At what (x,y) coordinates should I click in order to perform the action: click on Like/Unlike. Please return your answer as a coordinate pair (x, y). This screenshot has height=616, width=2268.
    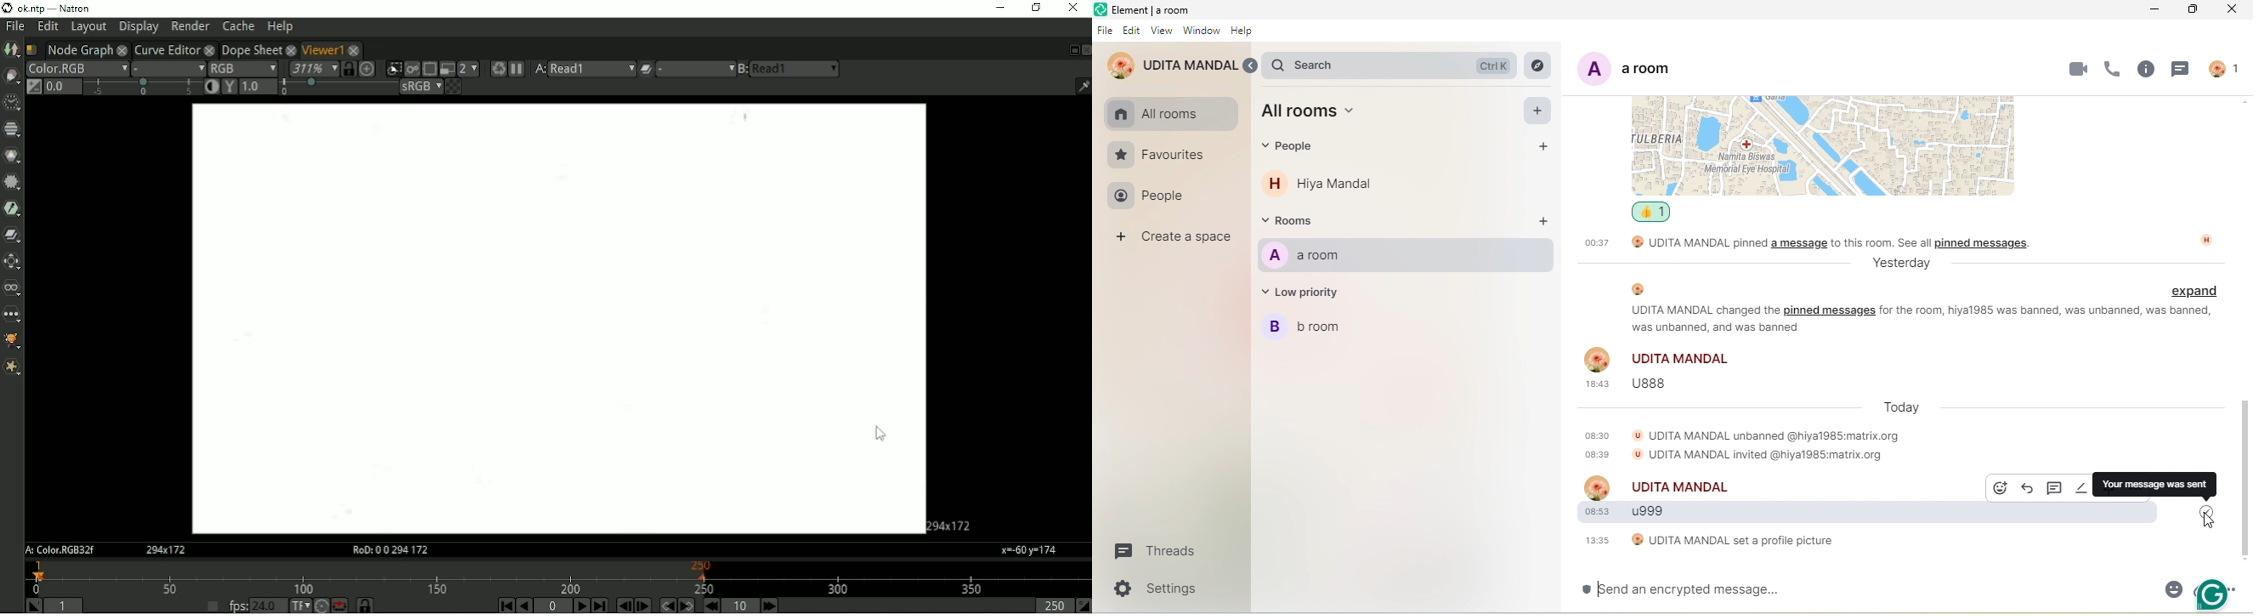
    Looking at the image, I should click on (1651, 212).